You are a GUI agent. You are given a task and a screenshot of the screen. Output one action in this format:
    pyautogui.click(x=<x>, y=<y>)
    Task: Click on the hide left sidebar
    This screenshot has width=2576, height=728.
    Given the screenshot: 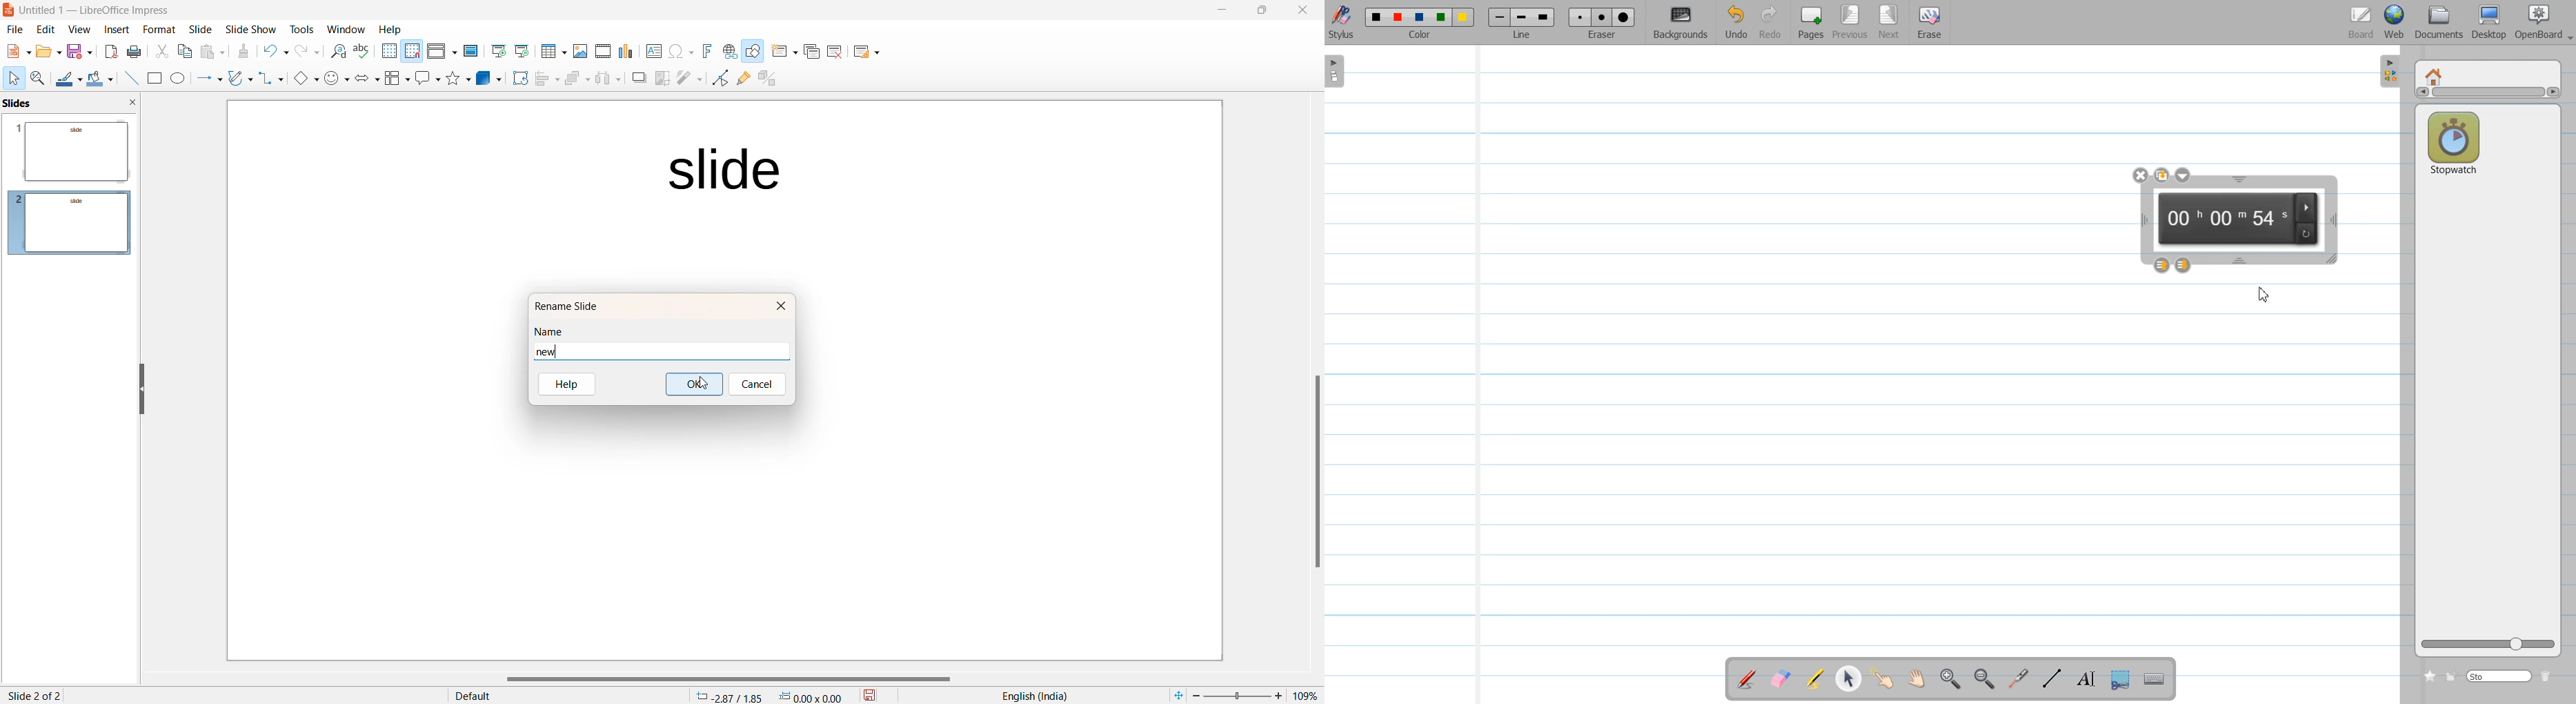 What is the action you would take?
    pyautogui.click(x=143, y=388)
    